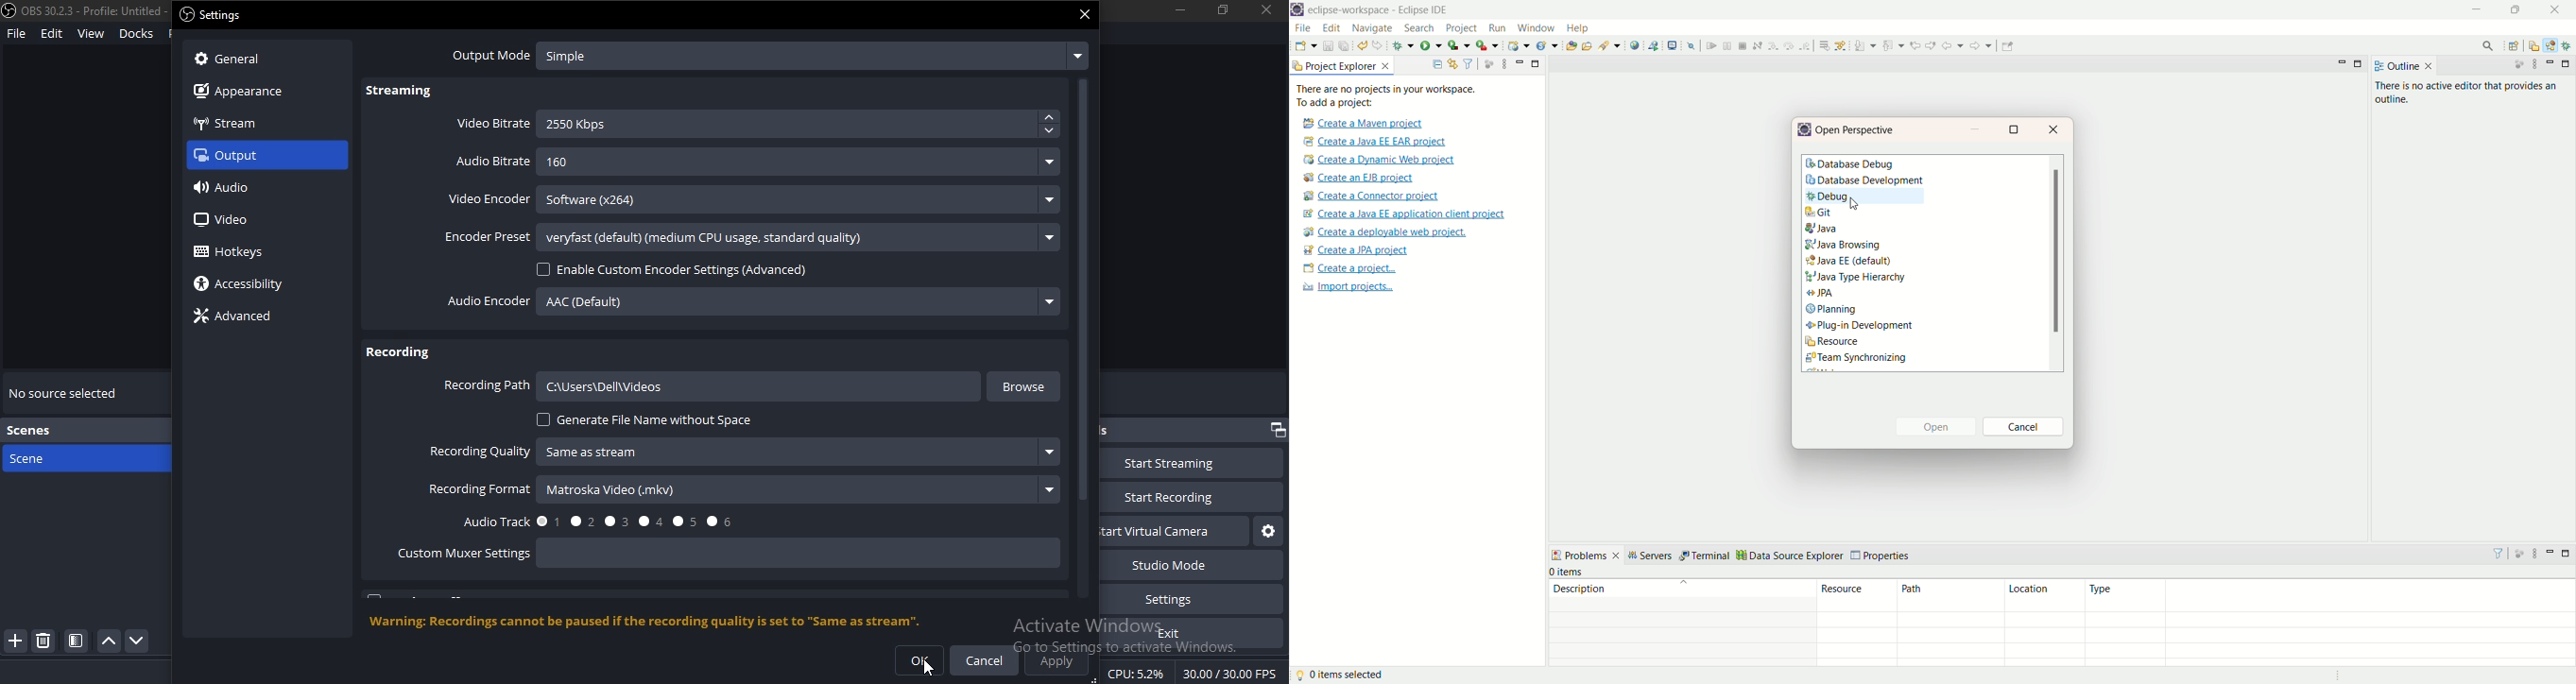  I want to click on stream, so click(227, 127).